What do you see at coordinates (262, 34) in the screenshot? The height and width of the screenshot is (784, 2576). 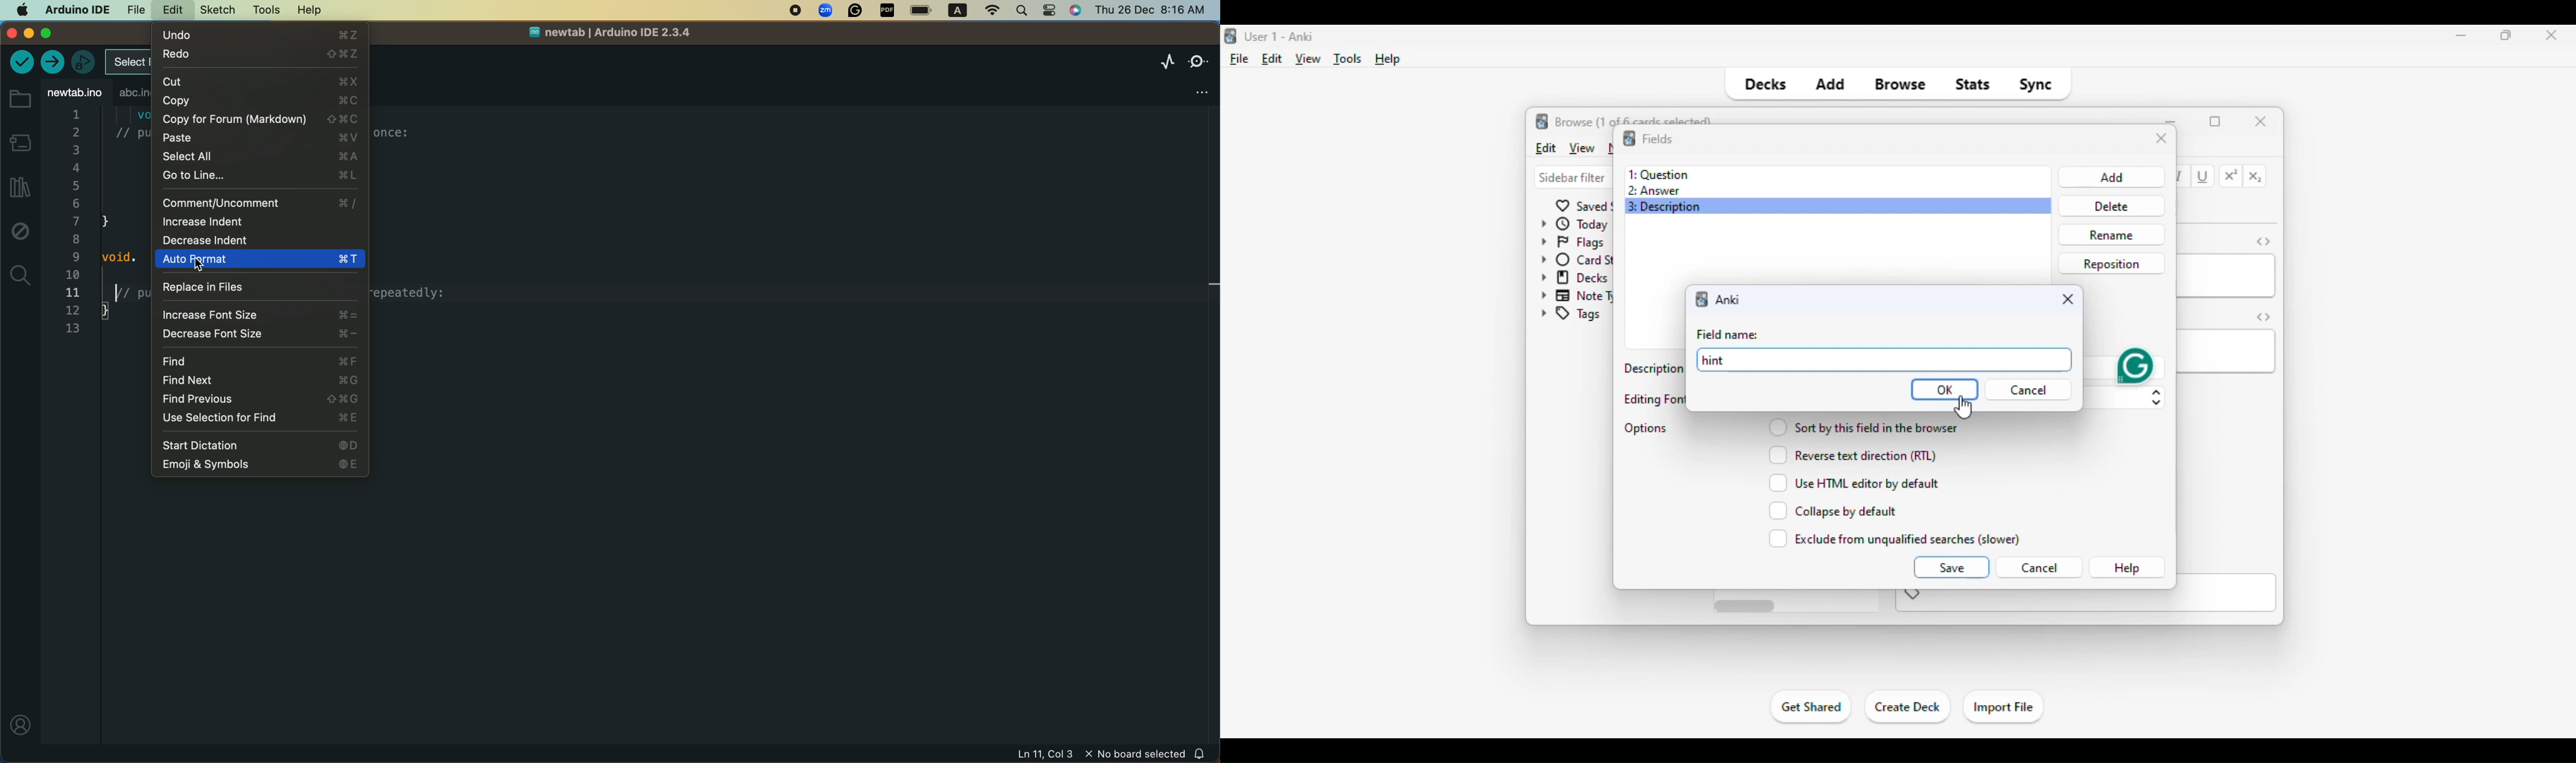 I see `undo` at bounding box center [262, 34].